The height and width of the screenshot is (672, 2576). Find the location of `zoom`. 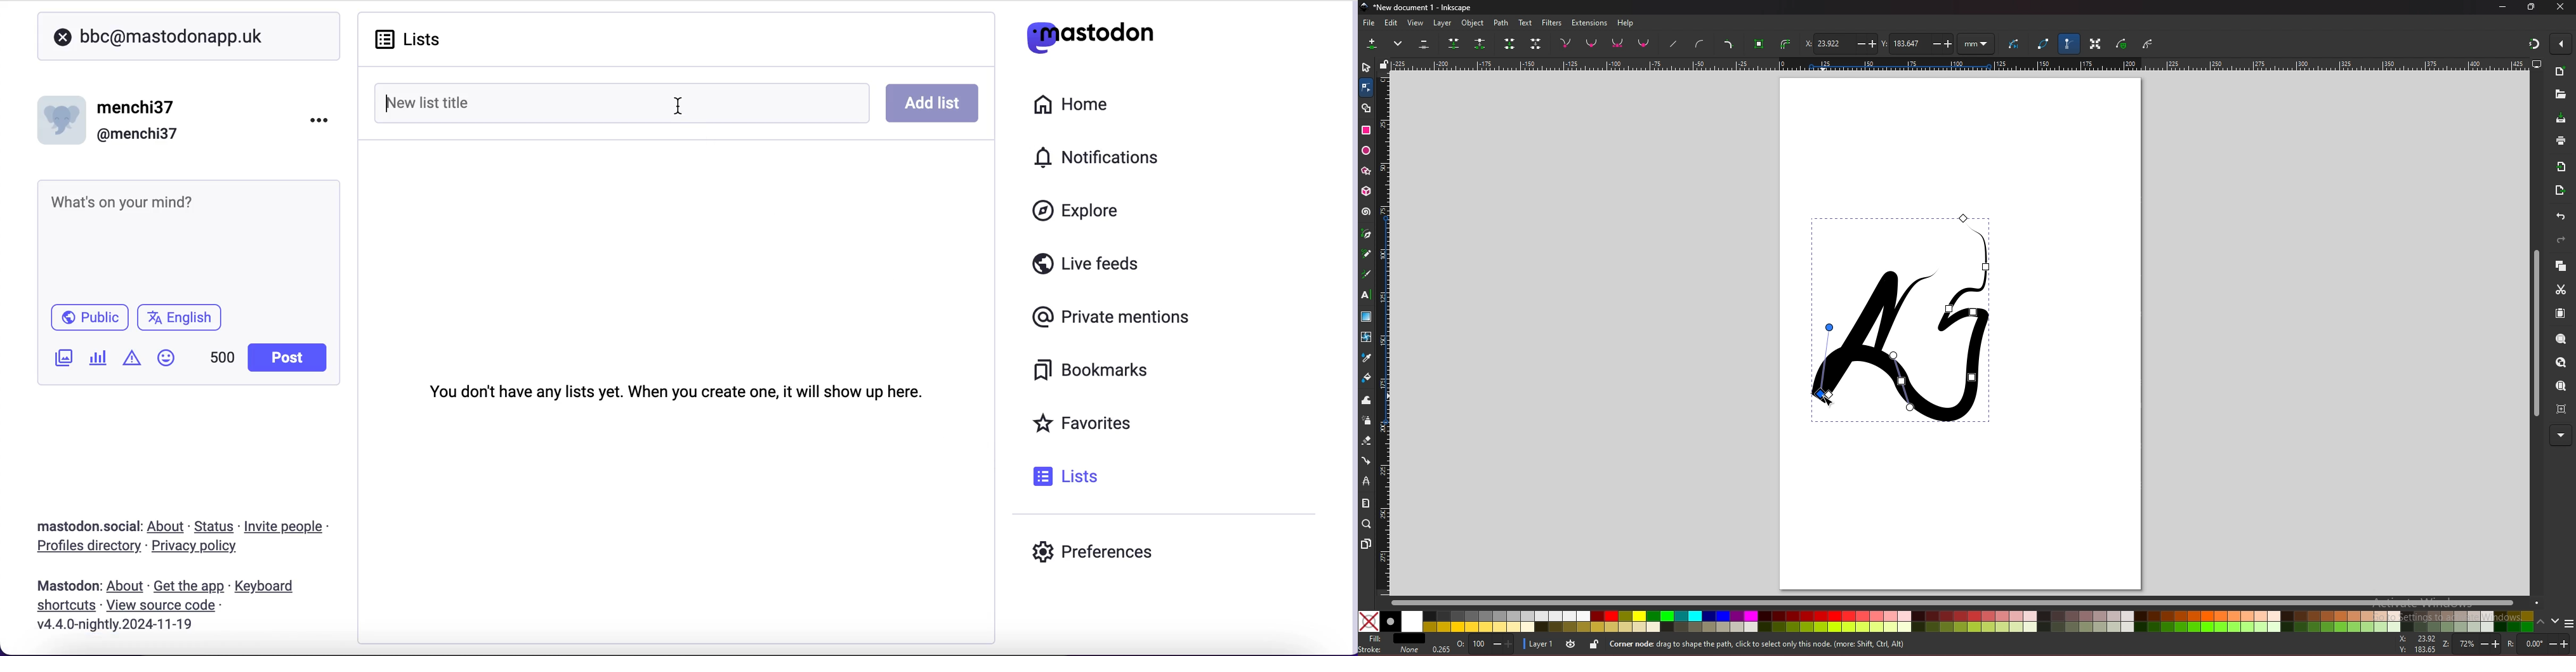

zoom is located at coordinates (2470, 644).